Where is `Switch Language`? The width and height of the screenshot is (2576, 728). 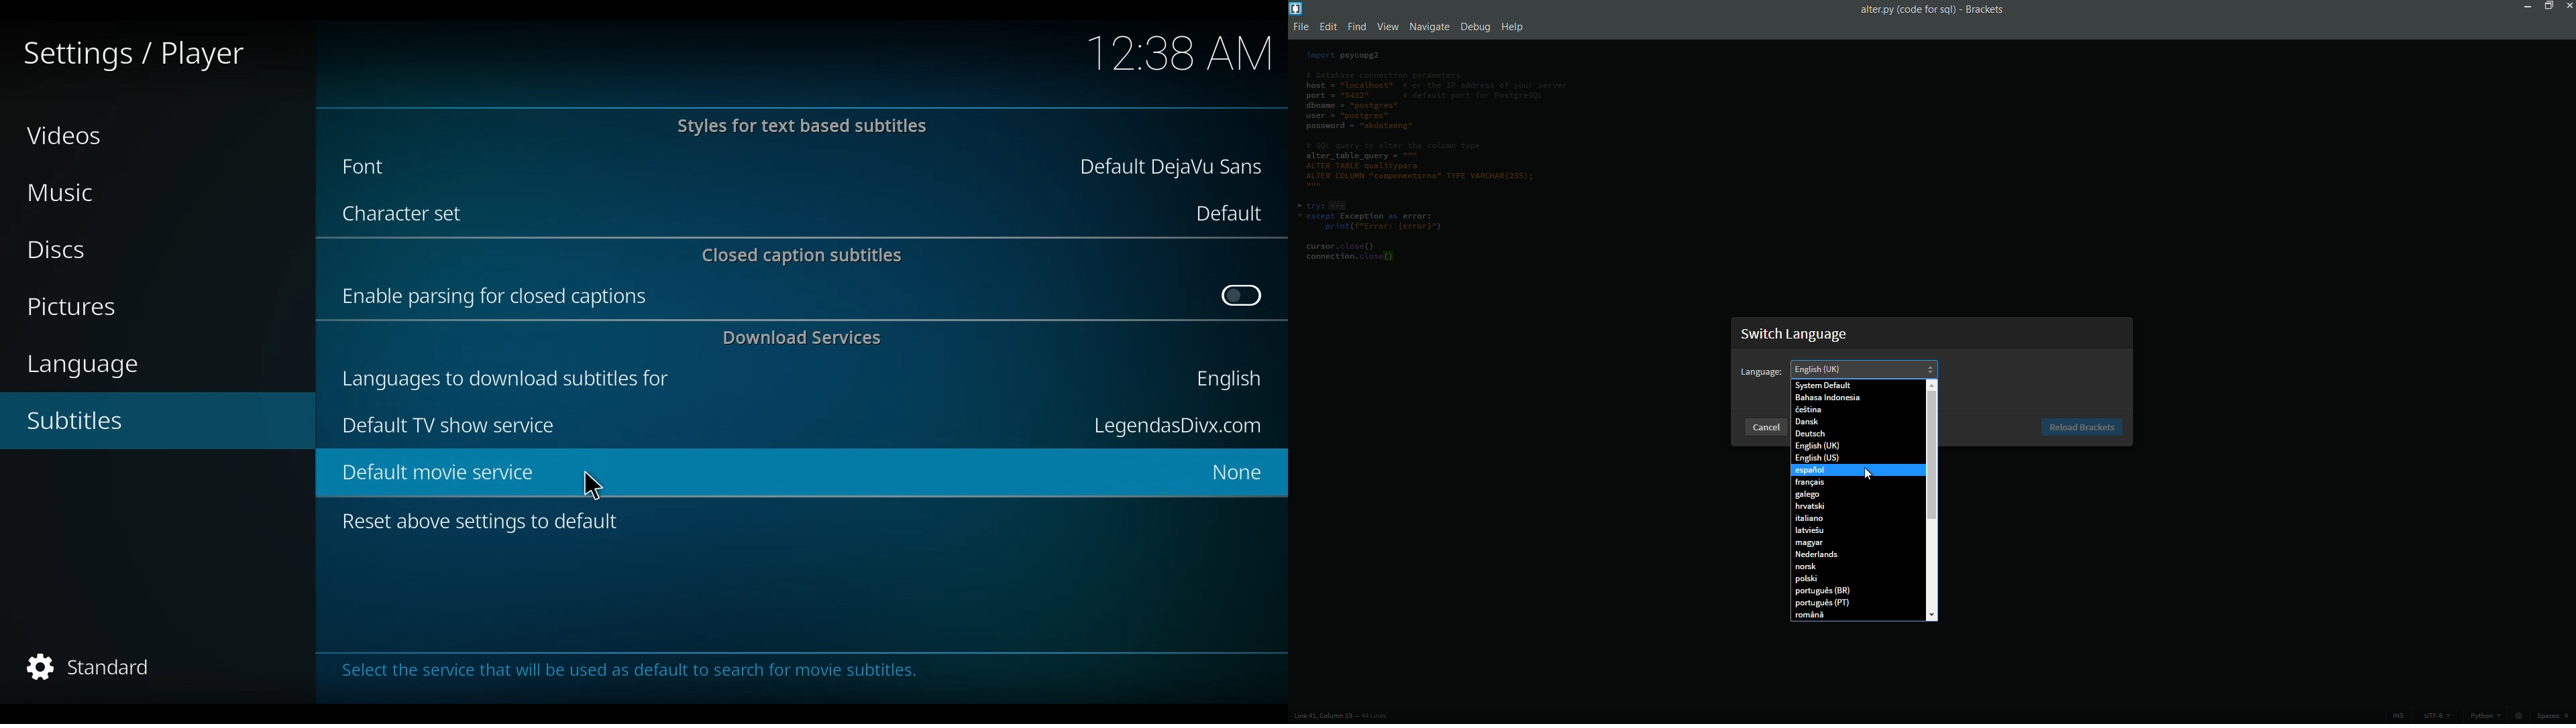 Switch Language is located at coordinates (1797, 335).